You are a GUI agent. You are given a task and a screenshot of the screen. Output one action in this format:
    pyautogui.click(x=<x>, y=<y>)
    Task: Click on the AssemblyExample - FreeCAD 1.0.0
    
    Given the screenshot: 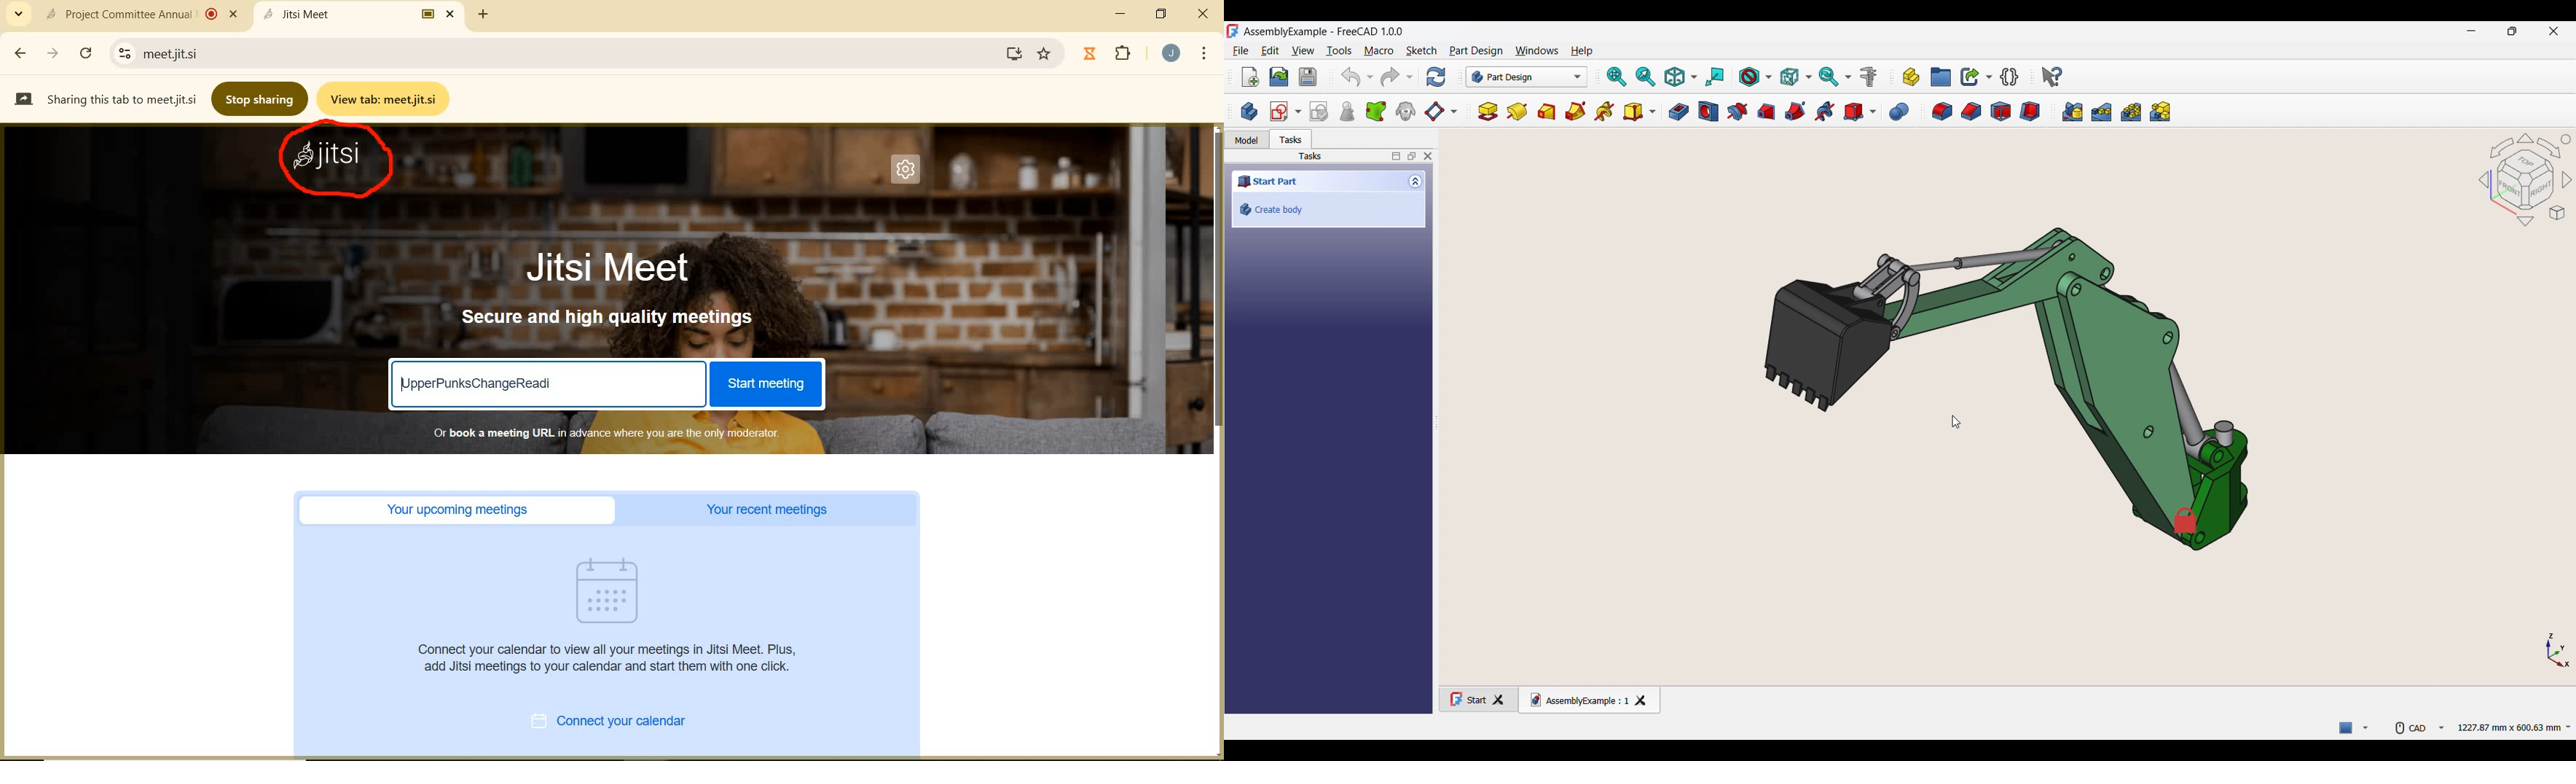 What is the action you would take?
    pyautogui.click(x=1324, y=32)
    